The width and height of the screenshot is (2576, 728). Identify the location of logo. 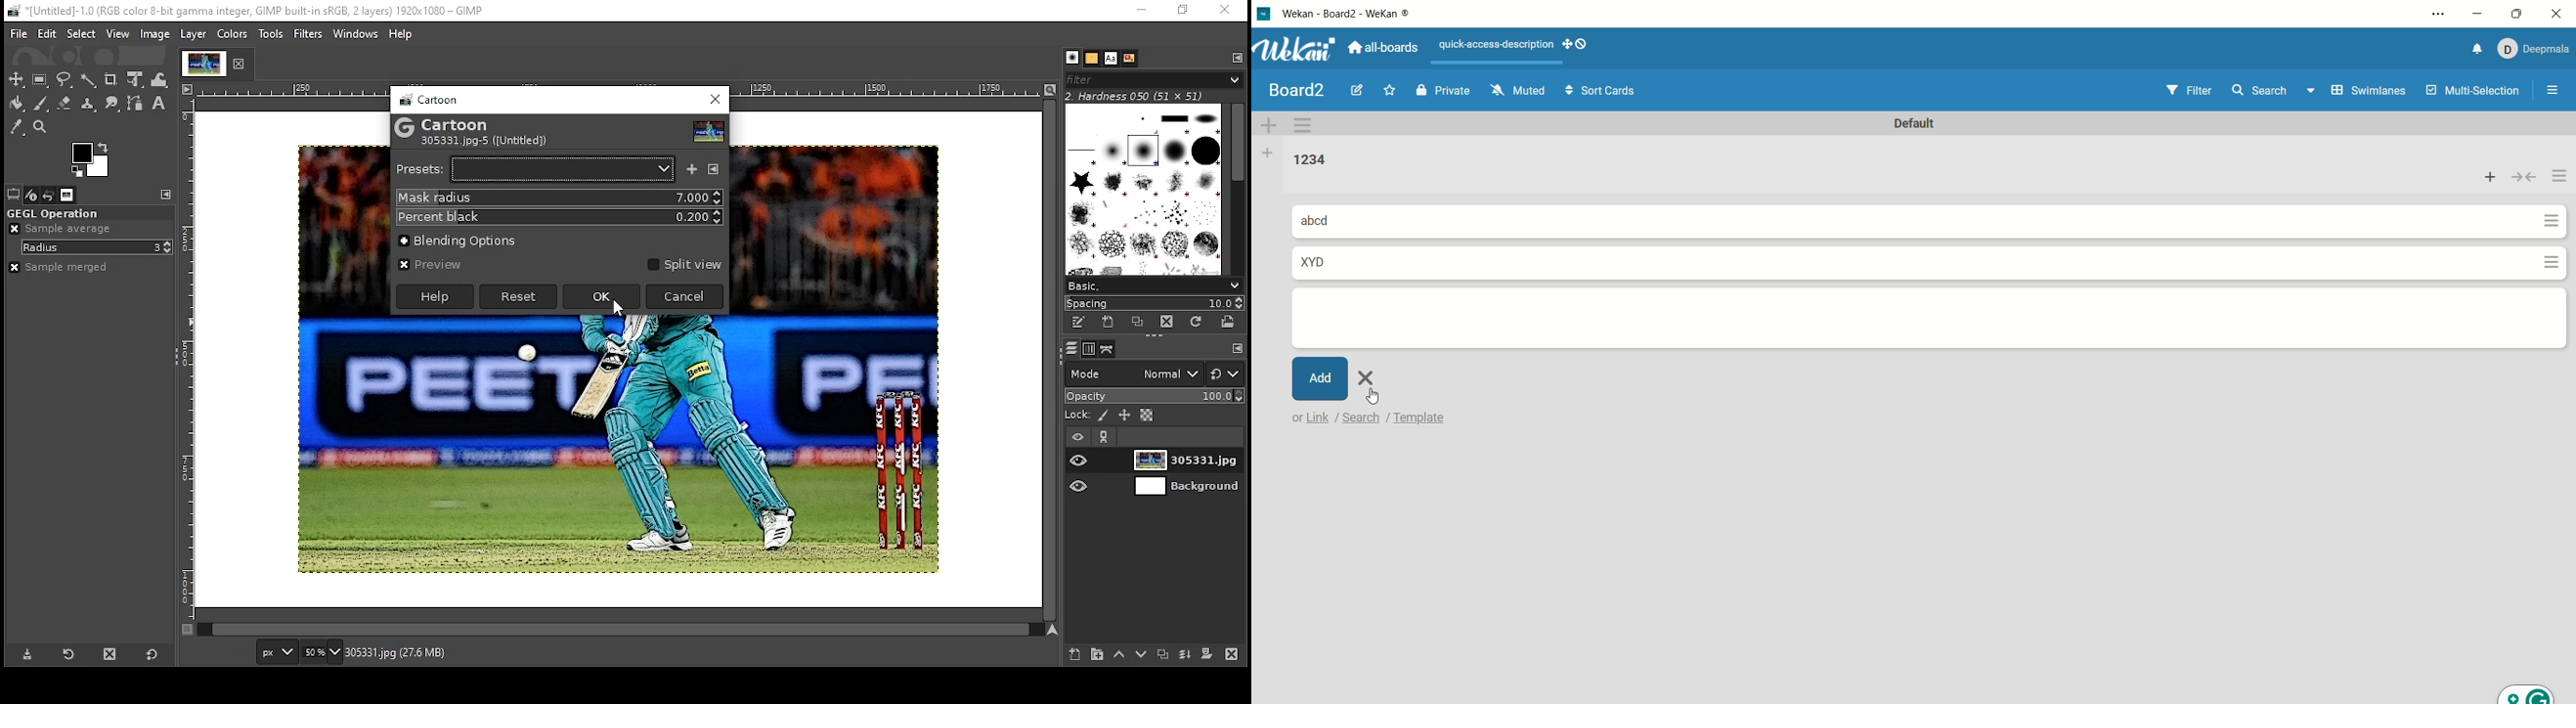
(1267, 12).